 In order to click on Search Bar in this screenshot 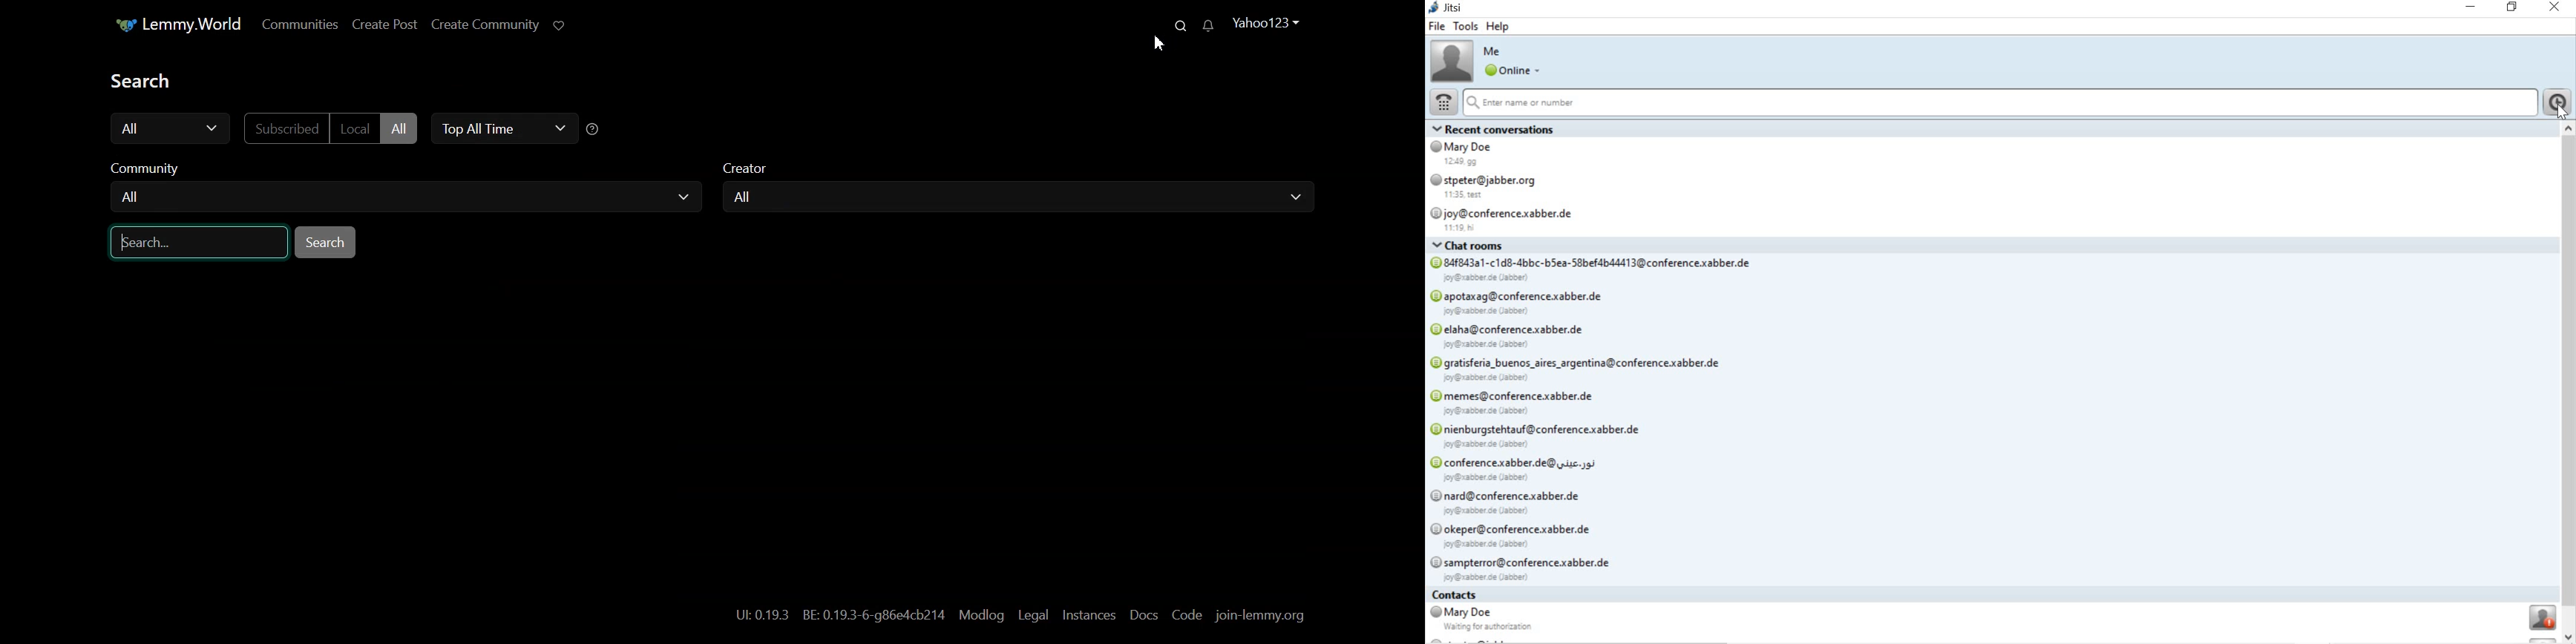, I will do `click(197, 241)`.